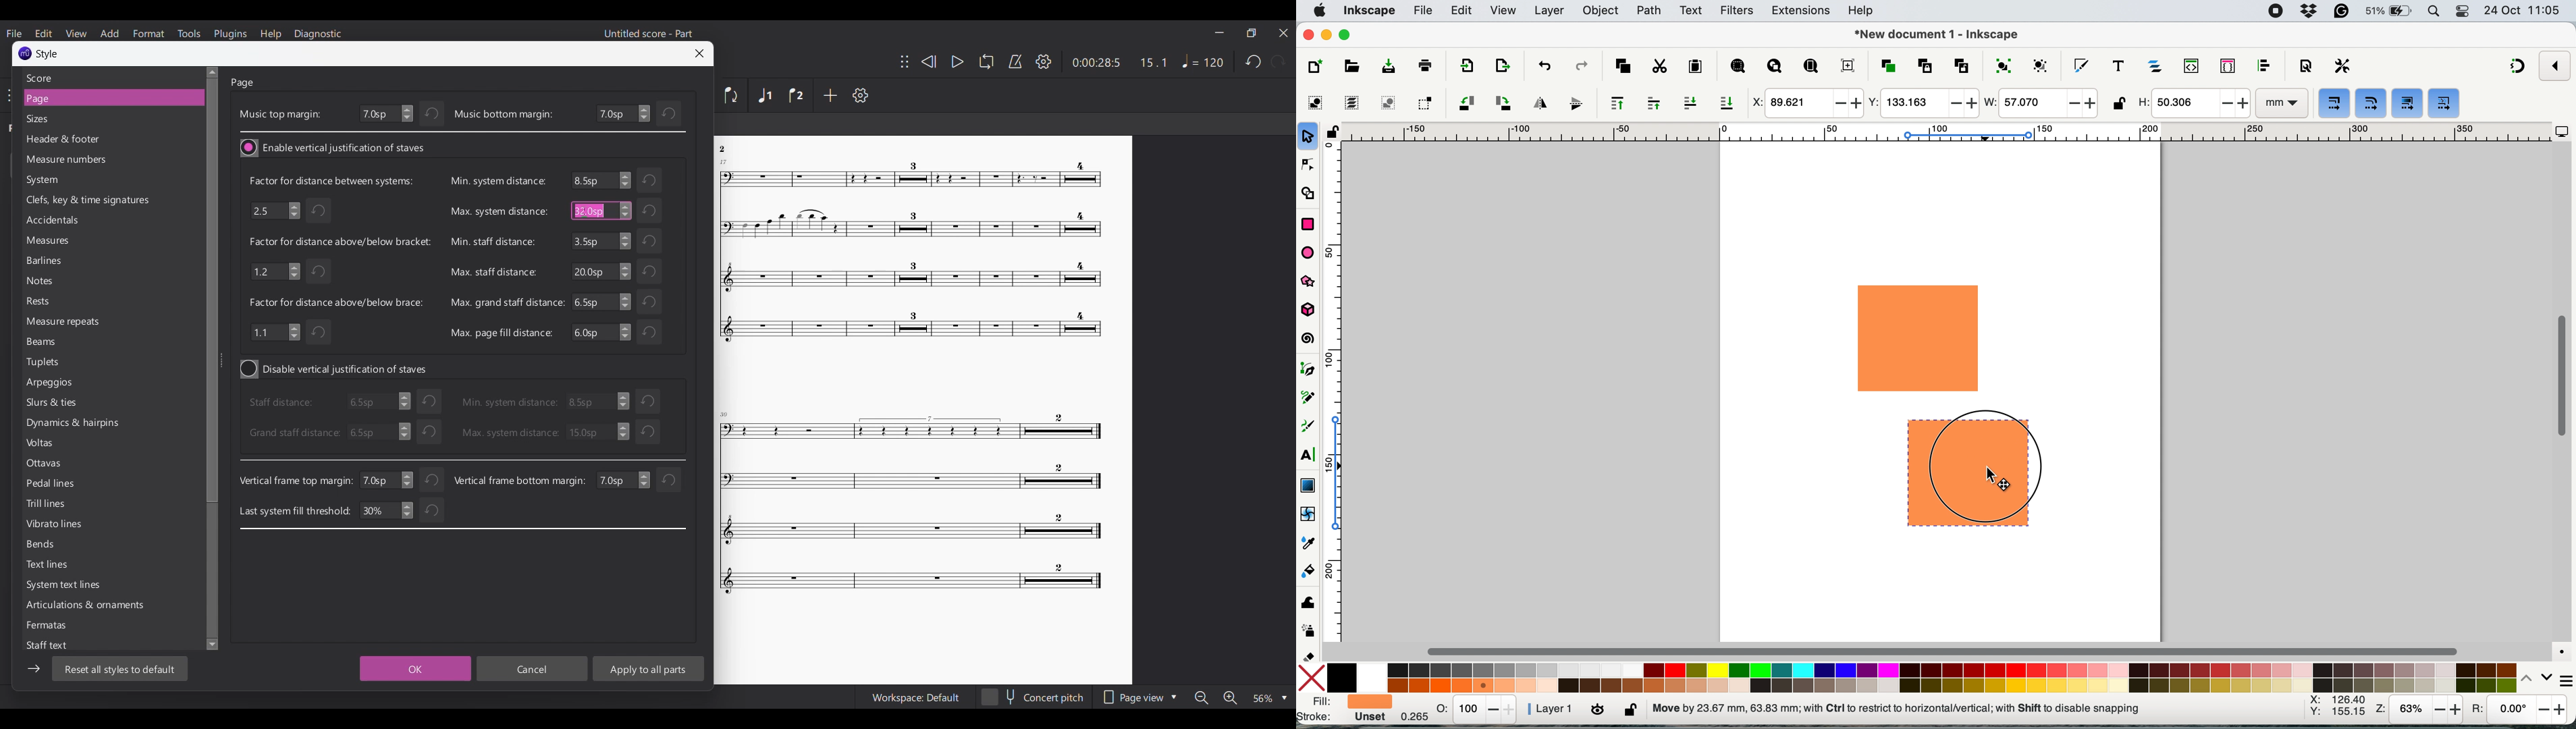 The image size is (2576, 756). I want to click on Indicates factor for distance above/below brace, so click(338, 302).